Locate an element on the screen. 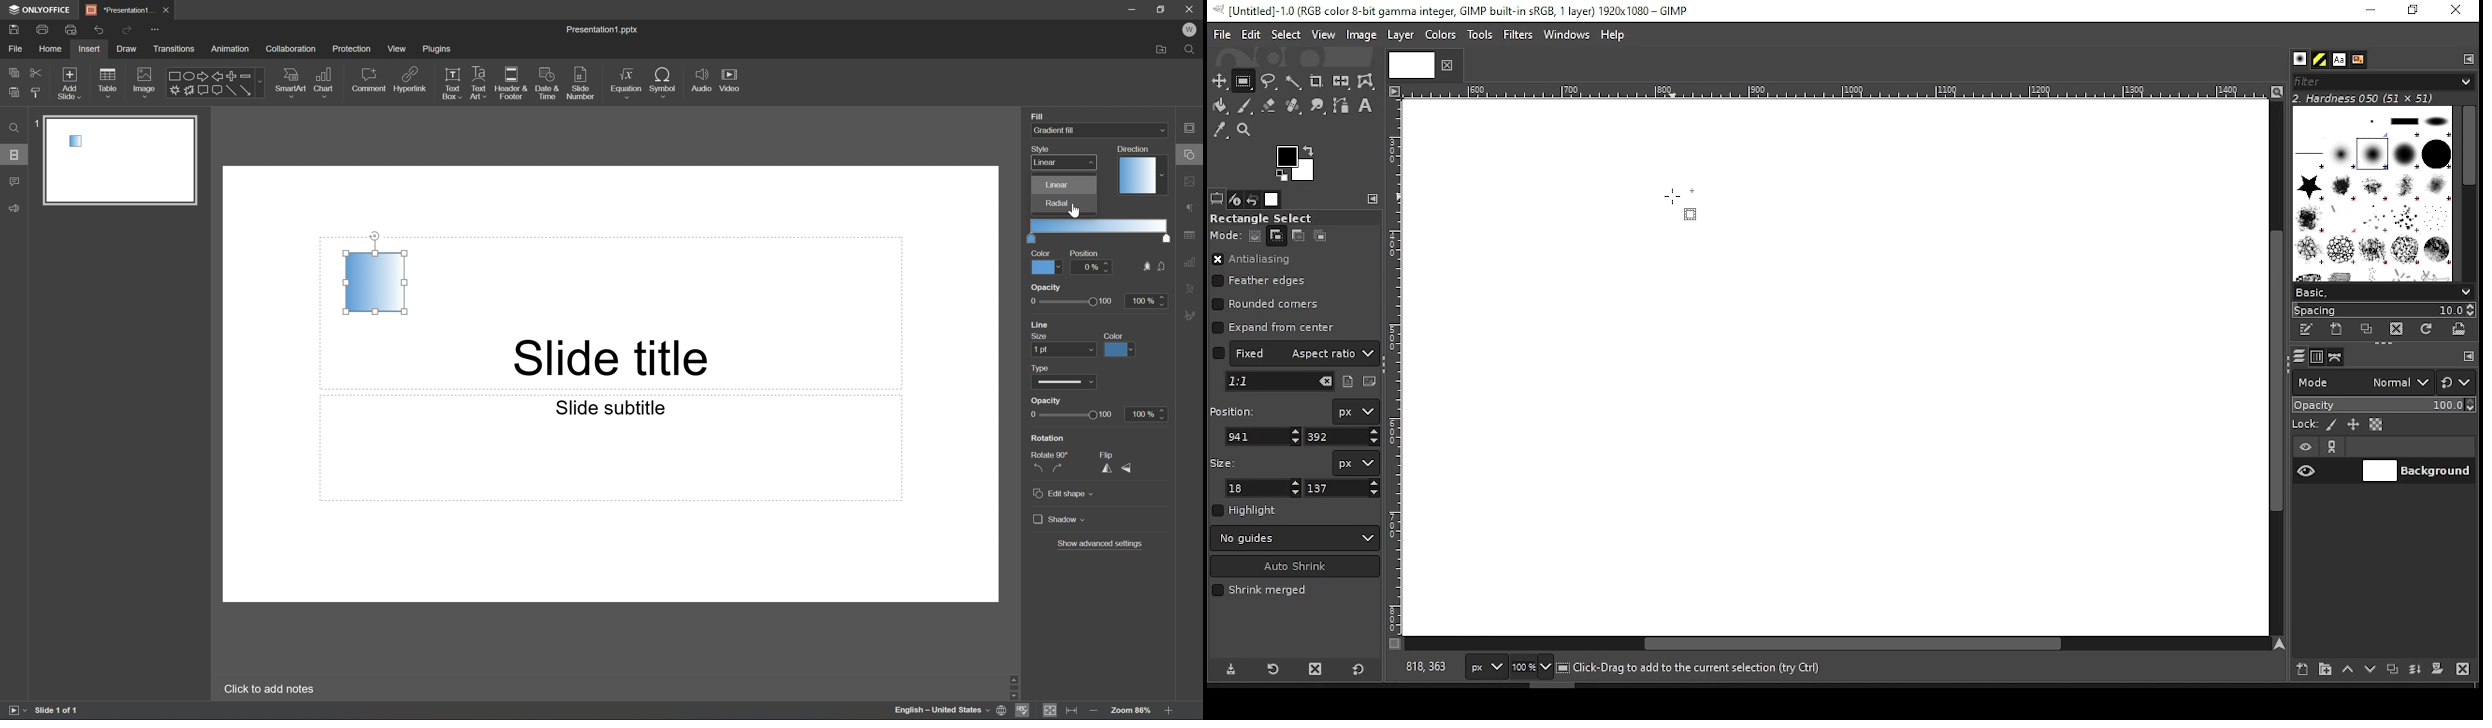 This screenshot has width=2492, height=728. Zoom in is located at coordinates (1172, 710).